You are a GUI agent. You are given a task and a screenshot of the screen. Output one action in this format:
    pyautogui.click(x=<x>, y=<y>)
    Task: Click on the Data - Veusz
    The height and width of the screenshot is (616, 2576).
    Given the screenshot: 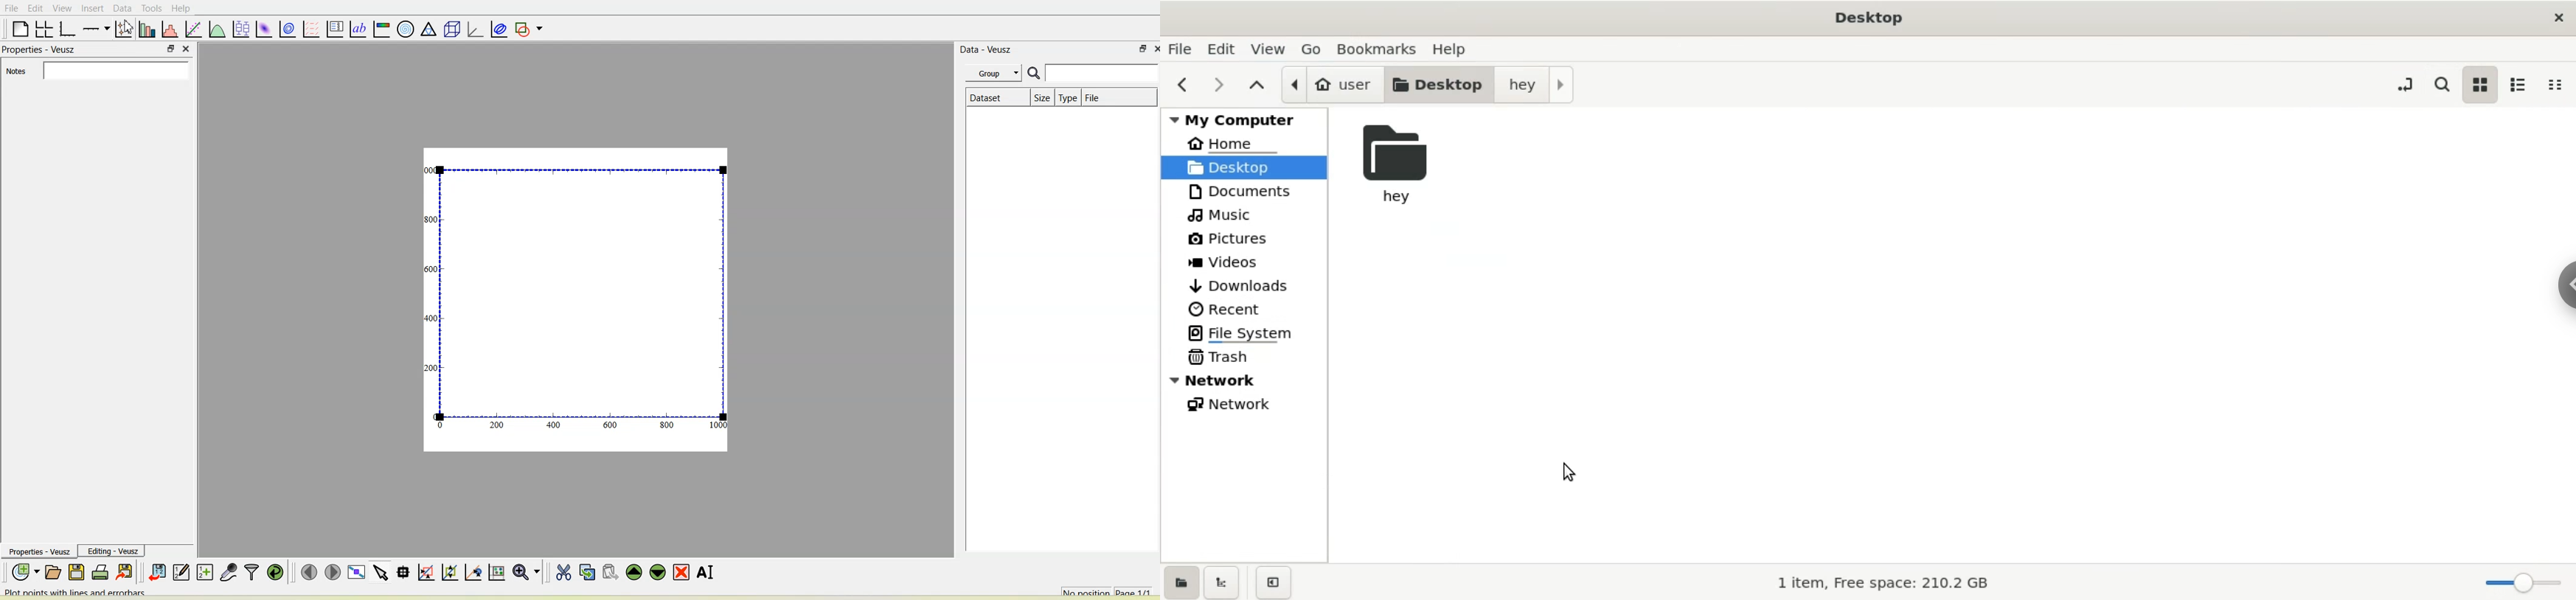 What is the action you would take?
    pyautogui.click(x=987, y=48)
    